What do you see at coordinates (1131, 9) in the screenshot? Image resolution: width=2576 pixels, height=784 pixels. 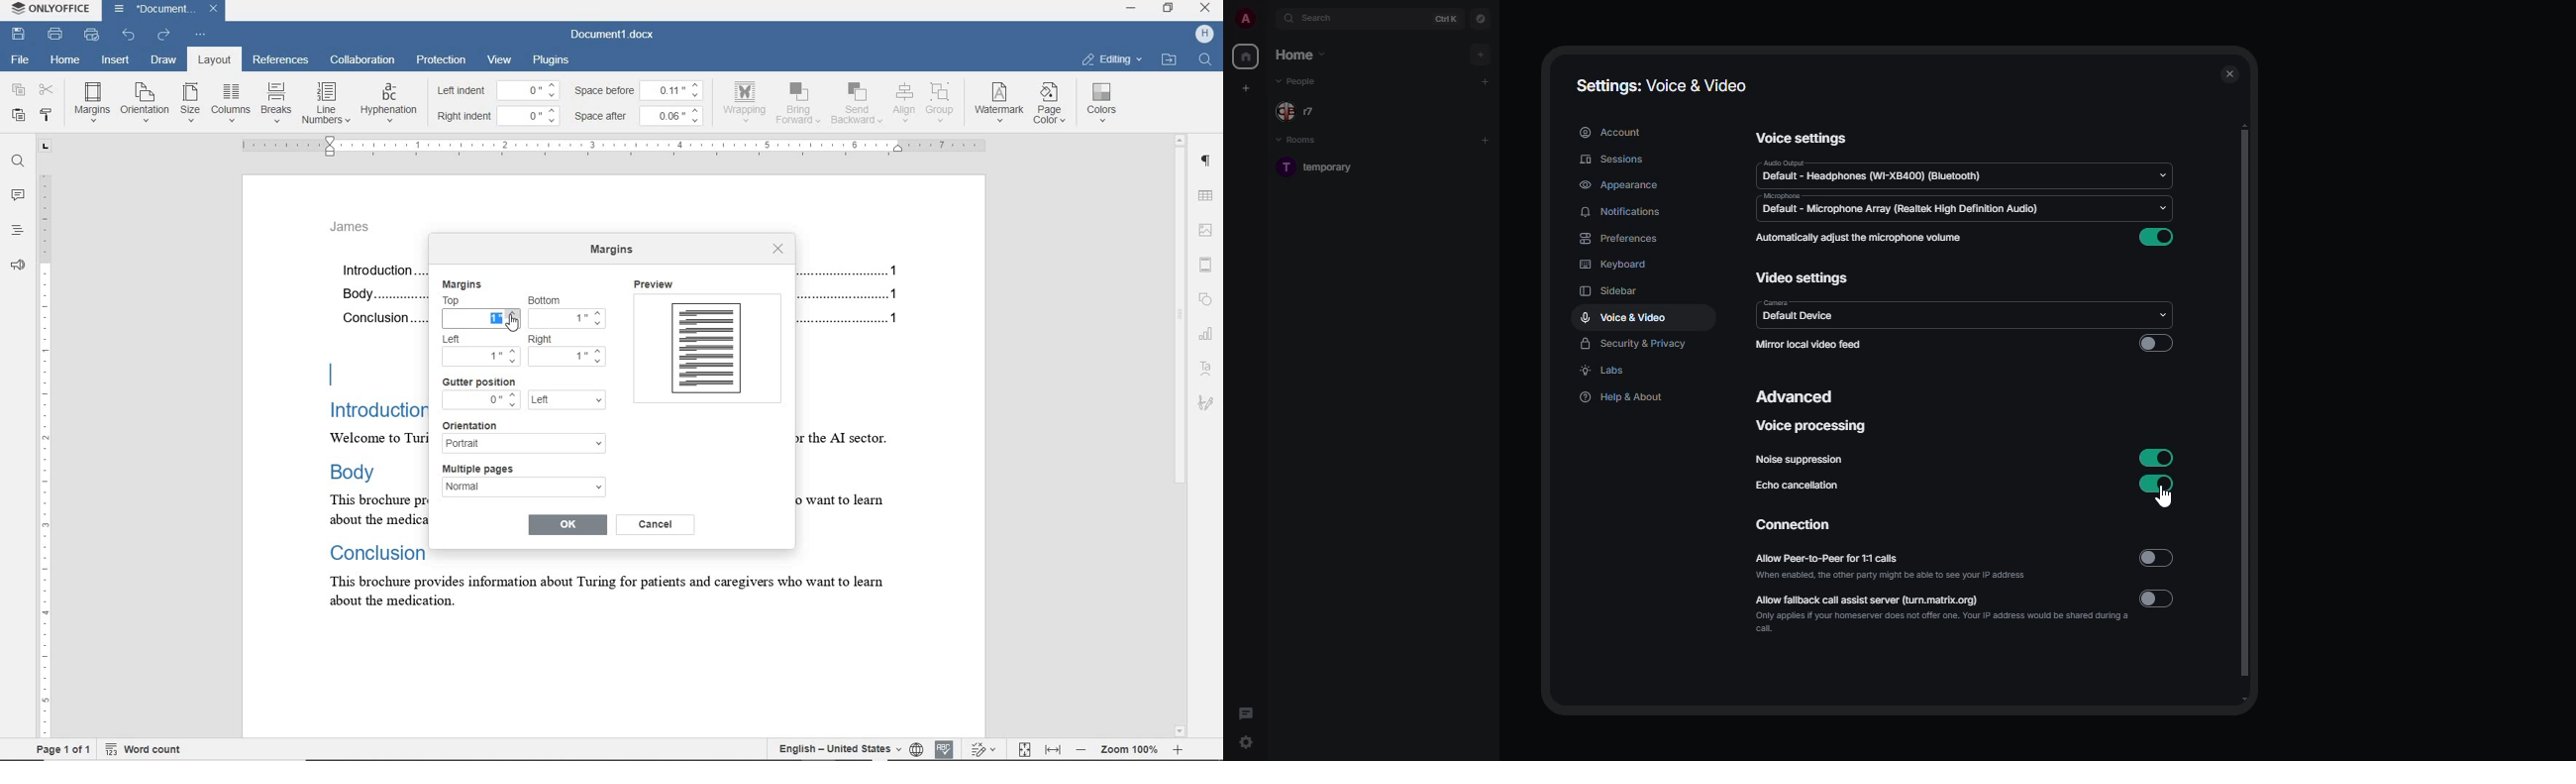 I see `MINIMIZE` at bounding box center [1131, 9].